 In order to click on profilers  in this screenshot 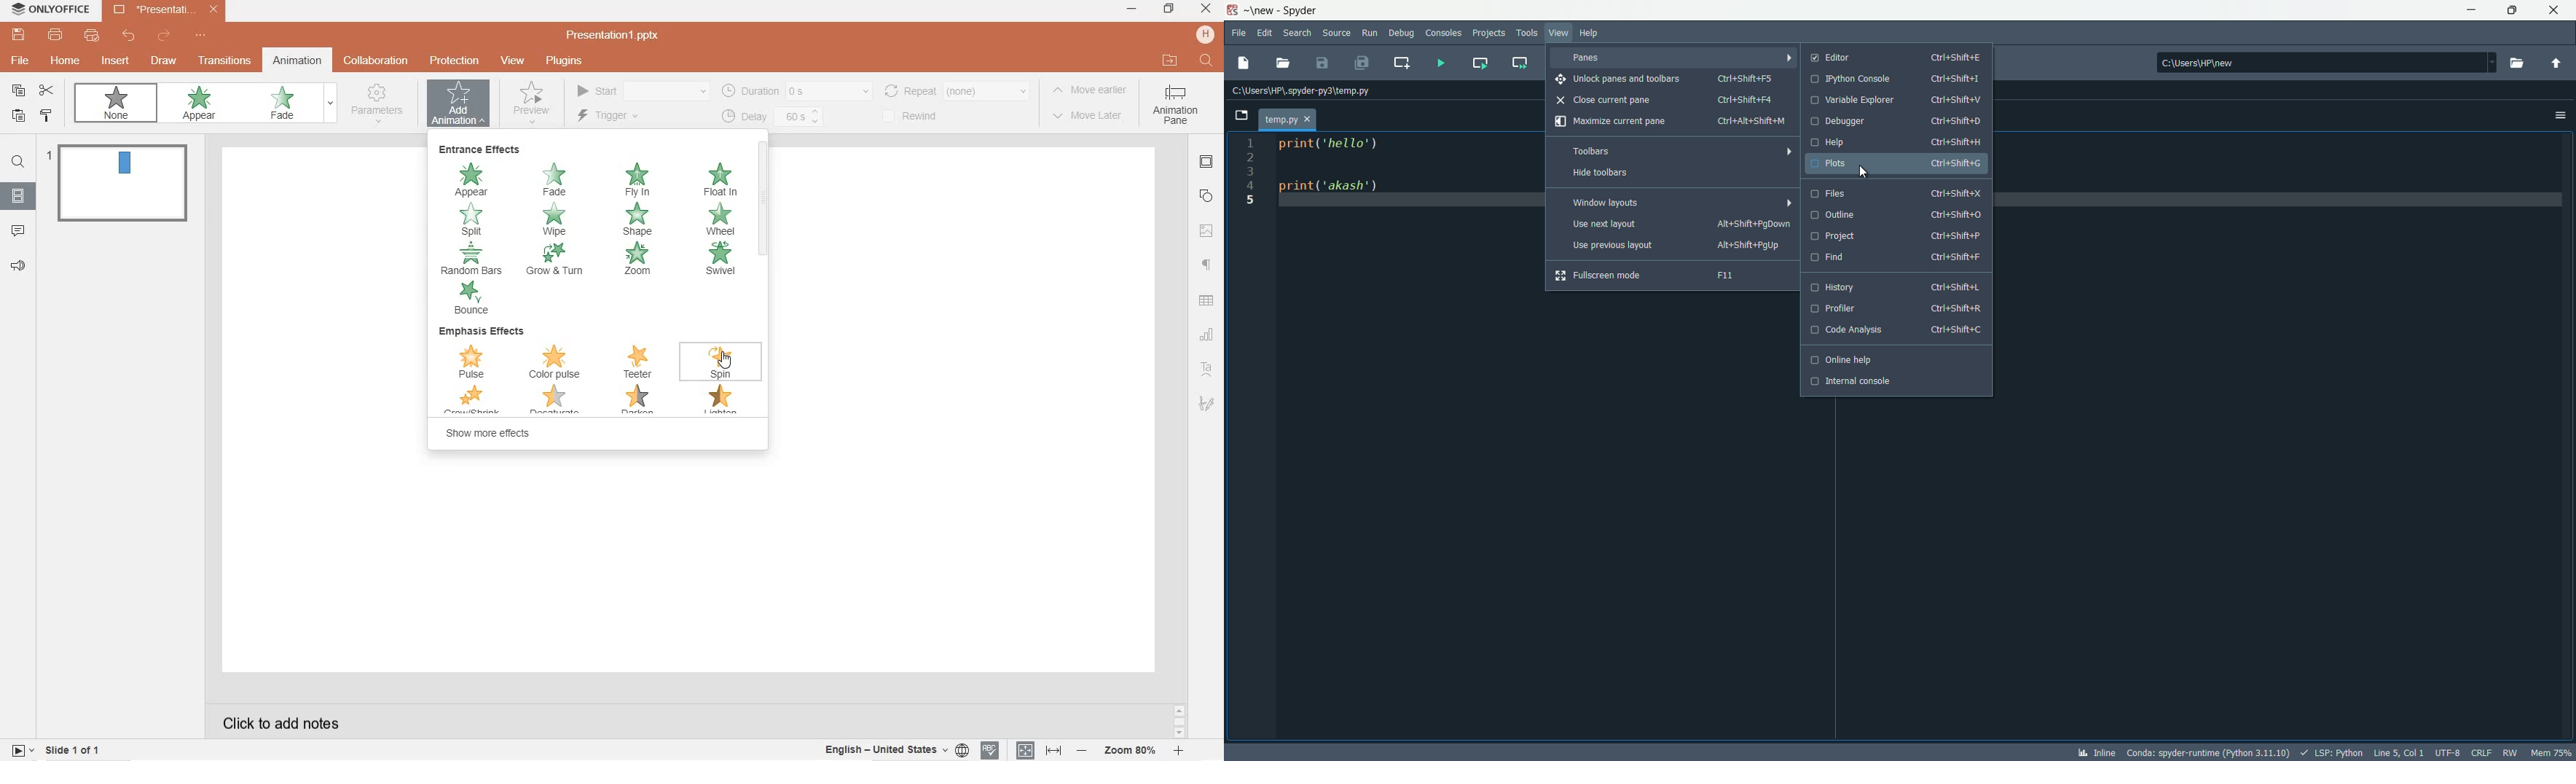, I will do `click(1892, 309)`.